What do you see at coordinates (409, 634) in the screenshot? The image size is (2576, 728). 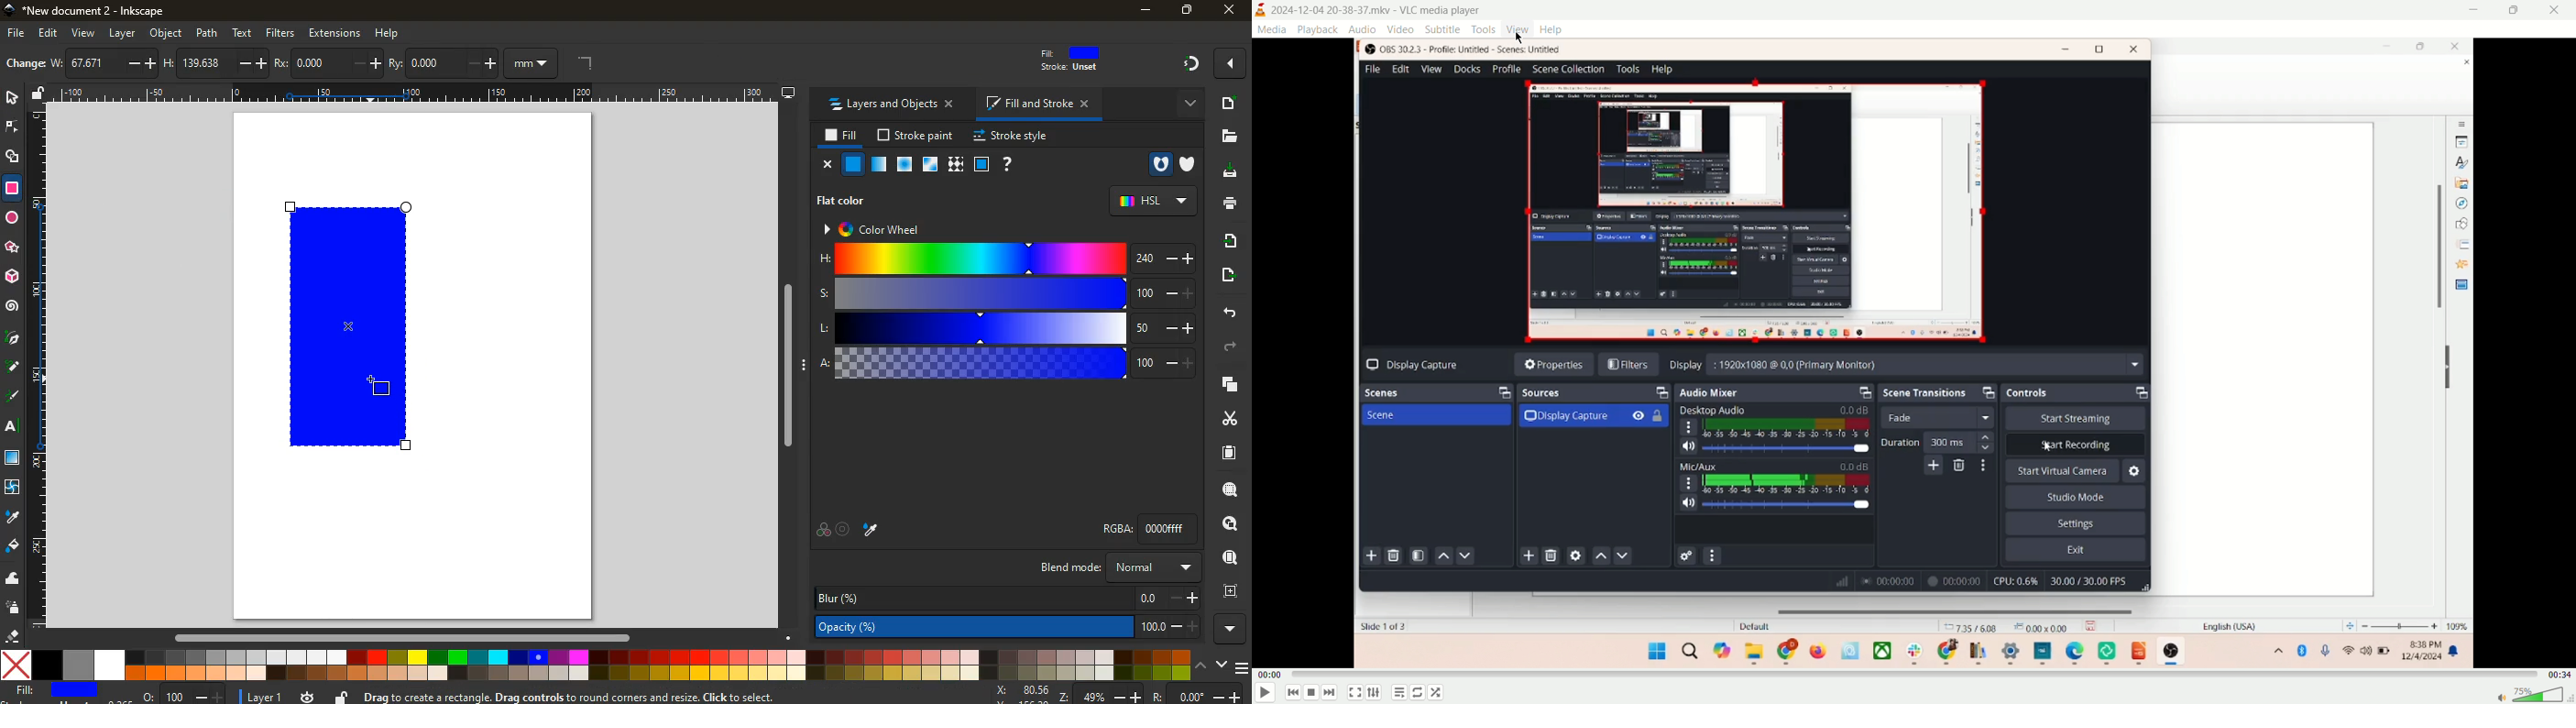 I see `` at bounding box center [409, 634].